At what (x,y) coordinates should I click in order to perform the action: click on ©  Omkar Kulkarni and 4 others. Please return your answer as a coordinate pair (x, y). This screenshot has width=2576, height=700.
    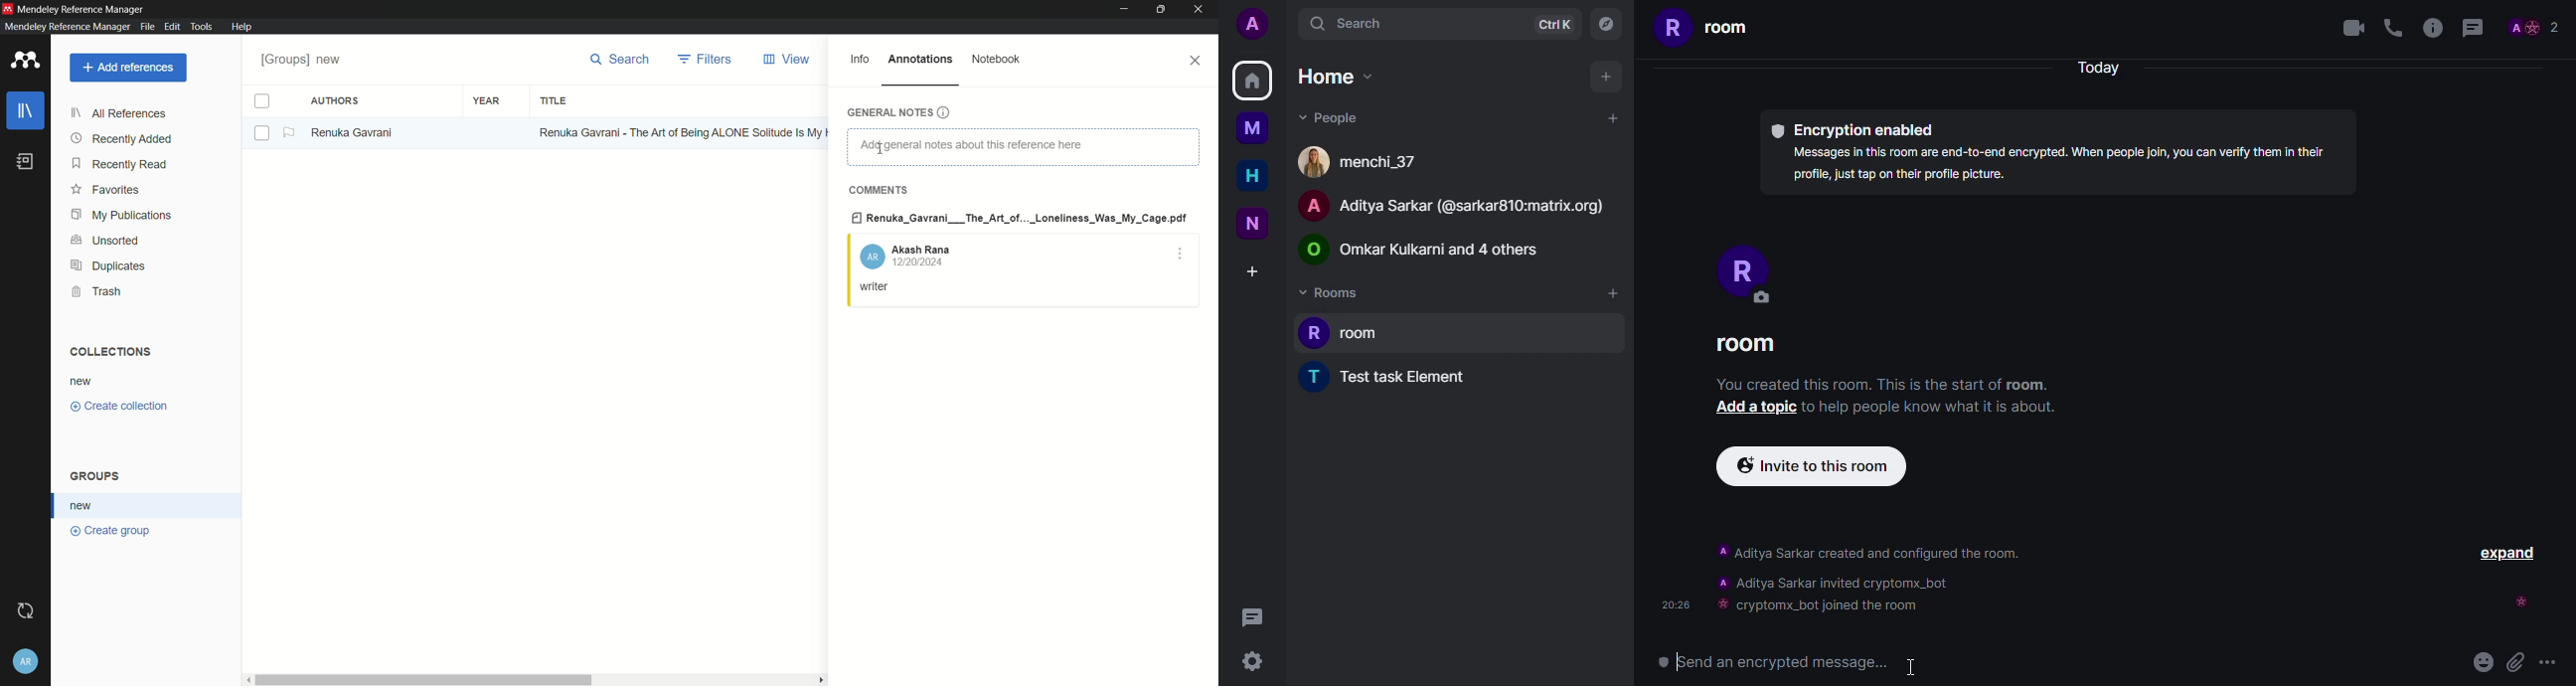
    Looking at the image, I should click on (1425, 251).